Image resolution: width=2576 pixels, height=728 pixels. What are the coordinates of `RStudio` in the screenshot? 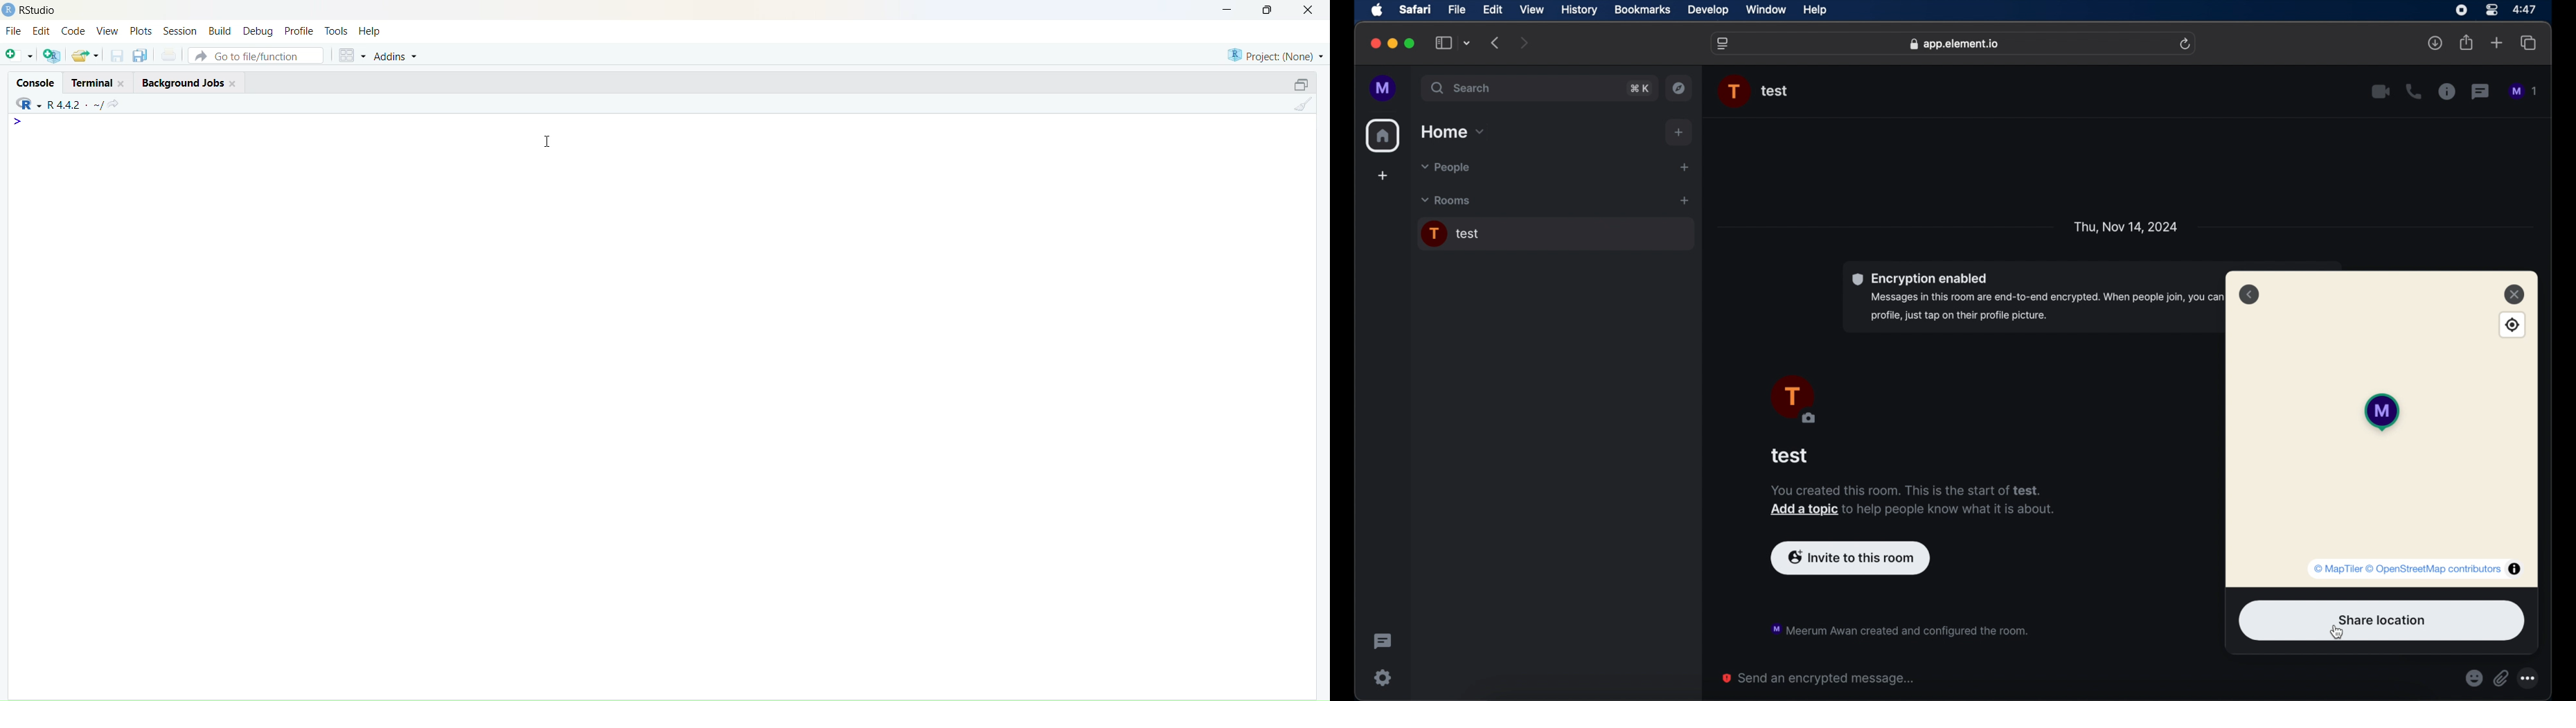 It's located at (29, 10).